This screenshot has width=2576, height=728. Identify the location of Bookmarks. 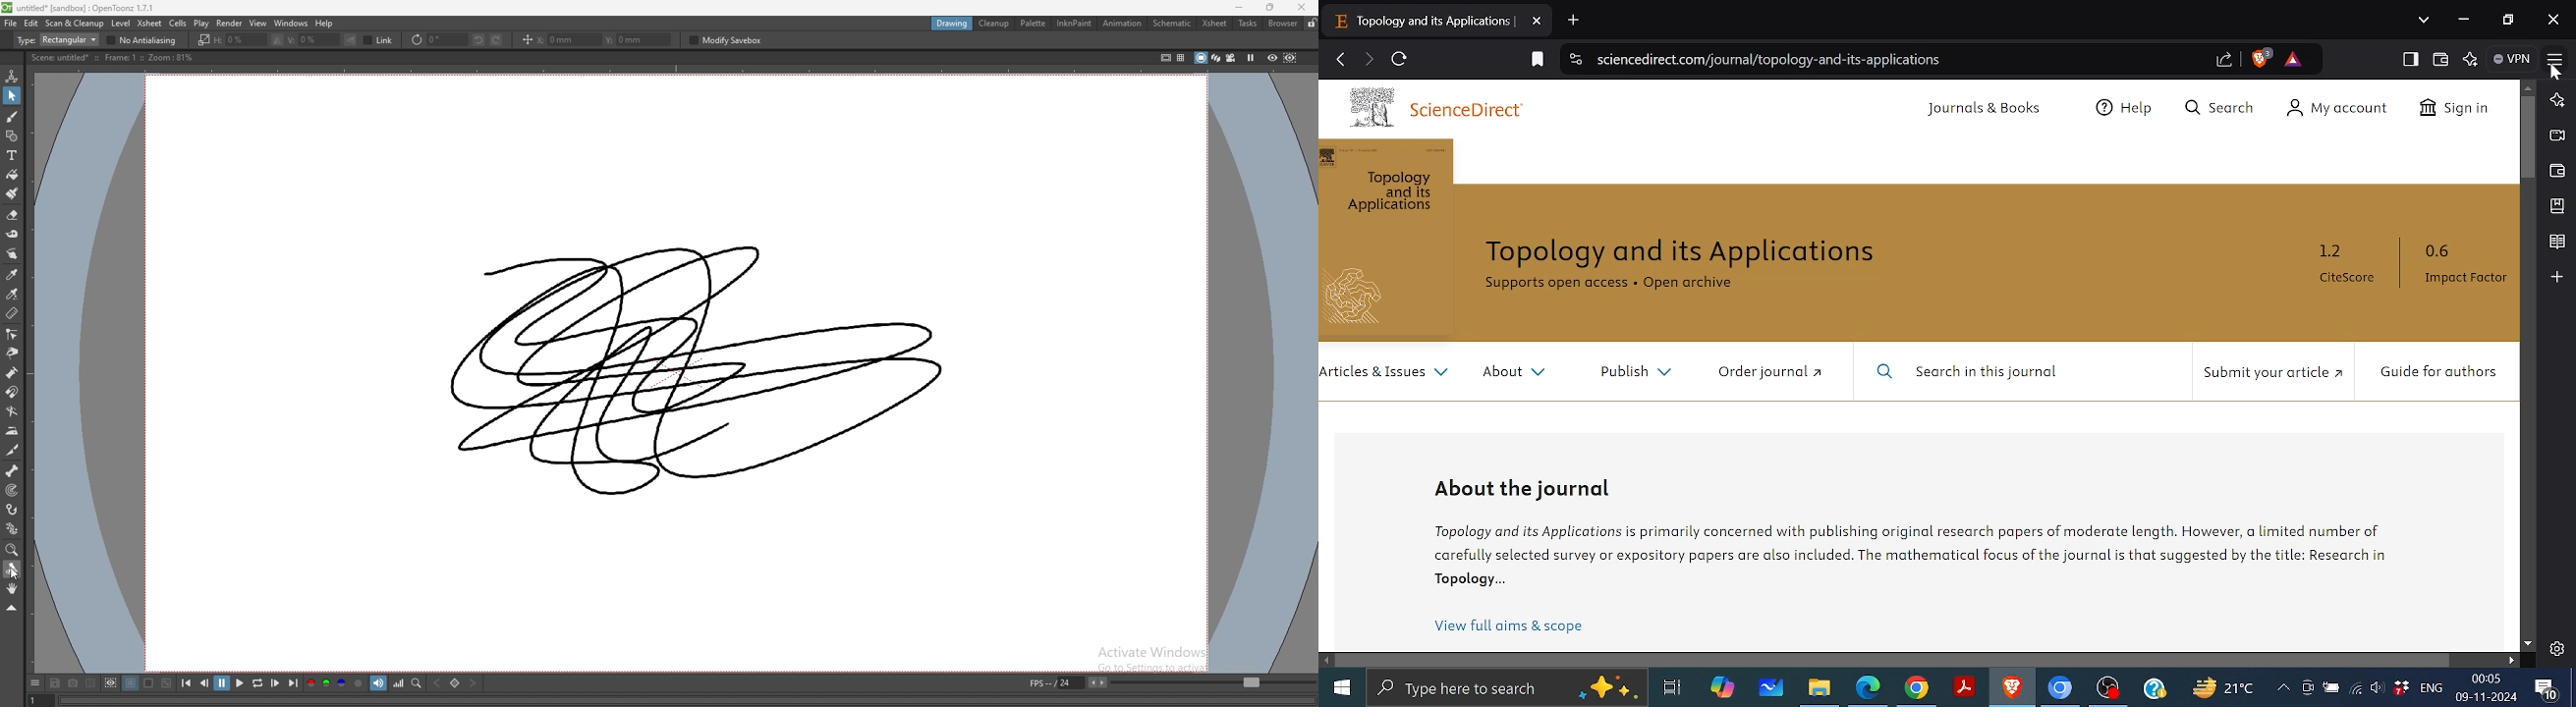
(2556, 205).